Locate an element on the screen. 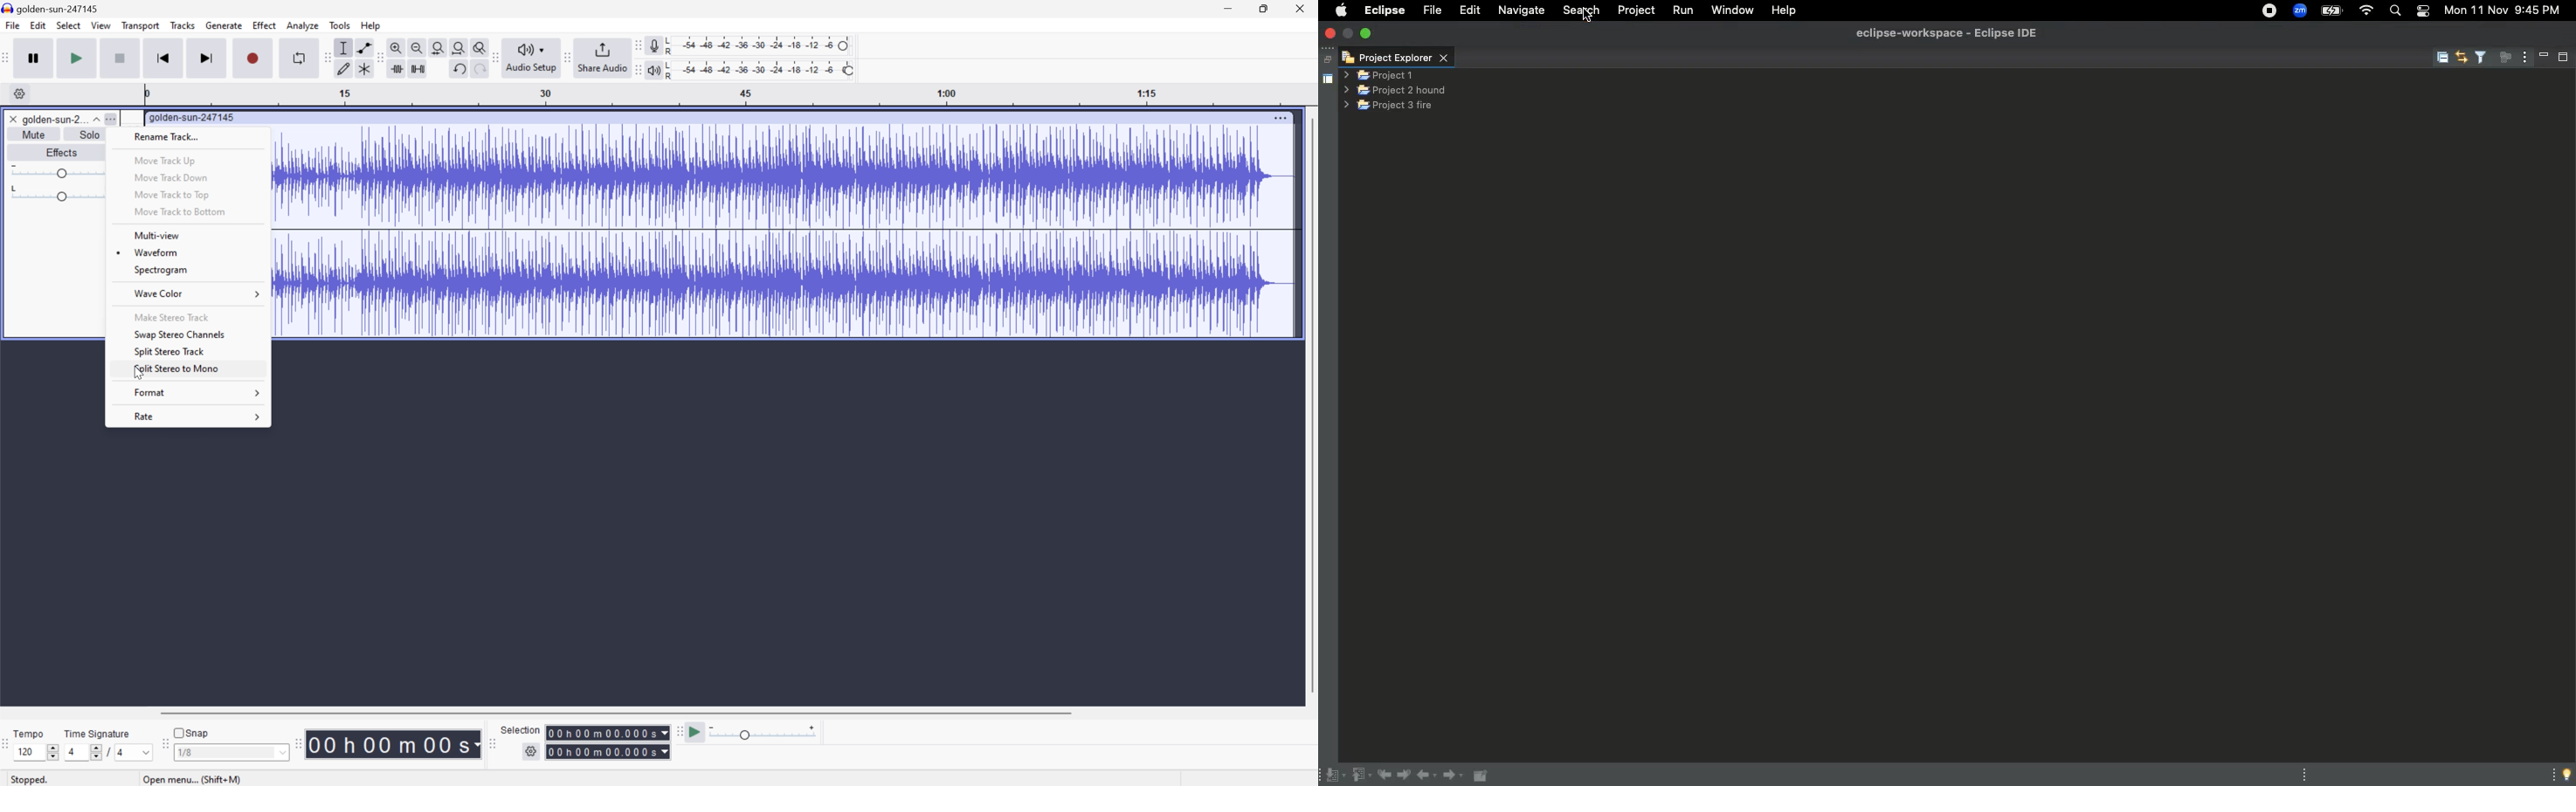  Slider is located at coordinates (61, 194).